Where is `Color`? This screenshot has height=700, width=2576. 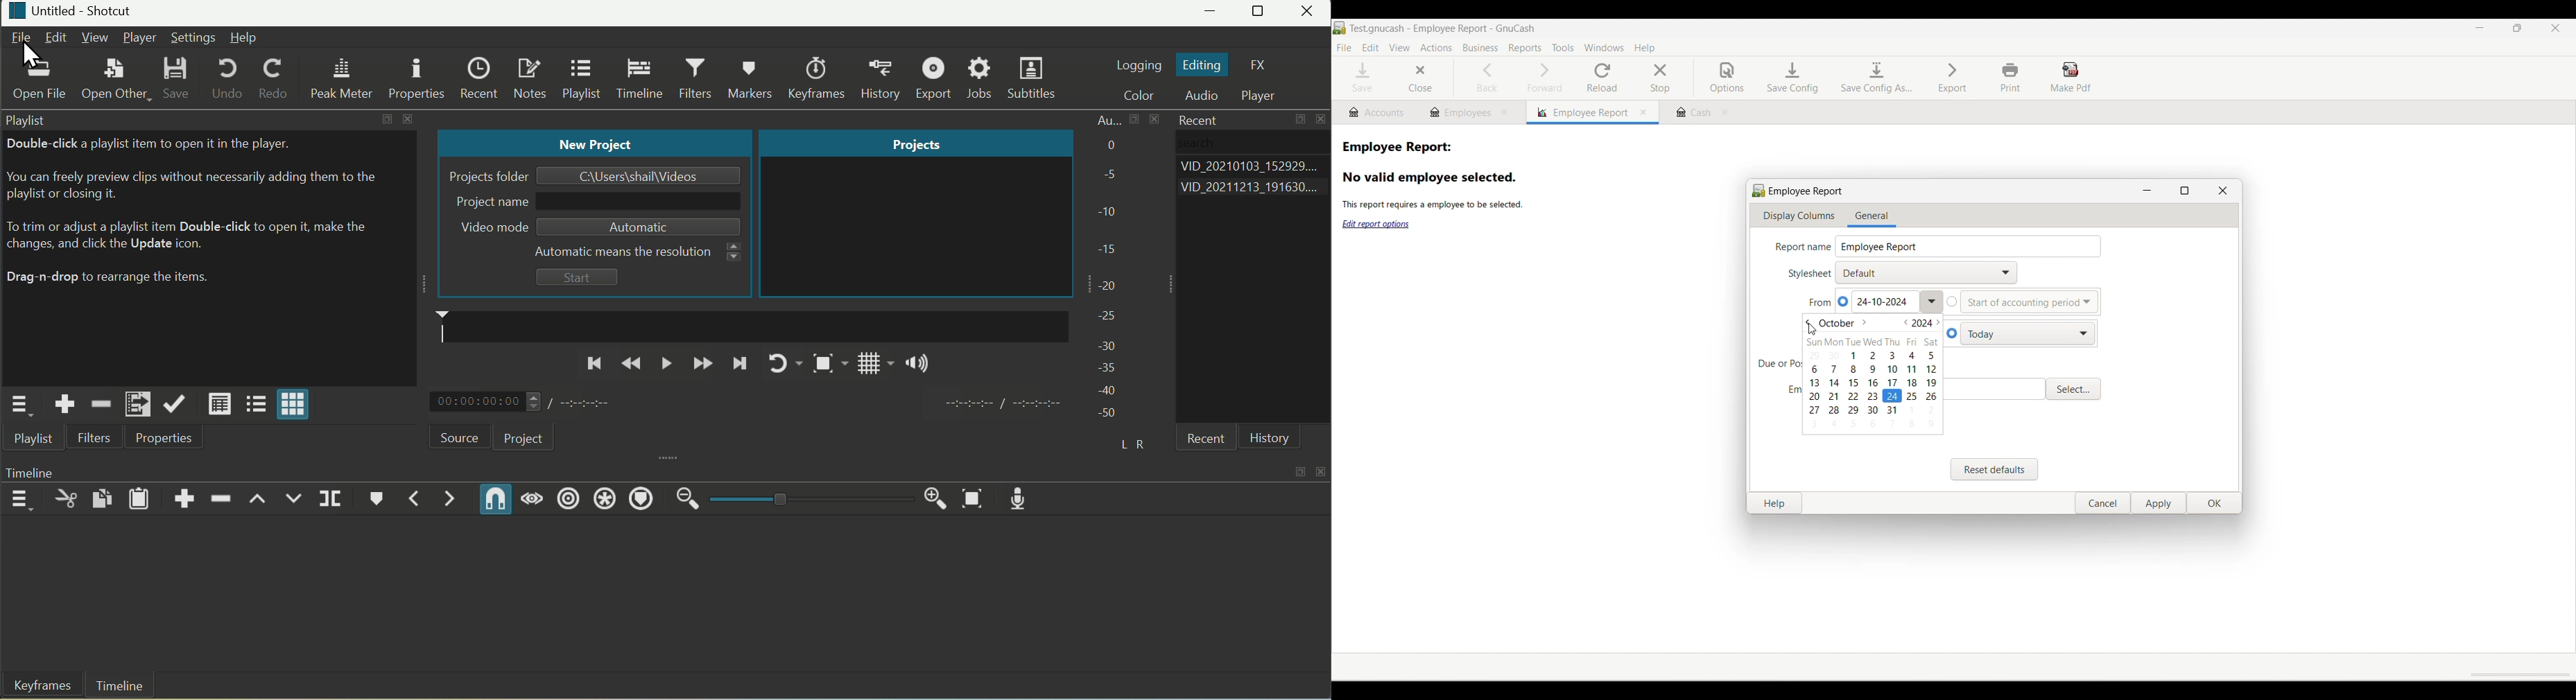
Color is located at coordinates (1146, 96).